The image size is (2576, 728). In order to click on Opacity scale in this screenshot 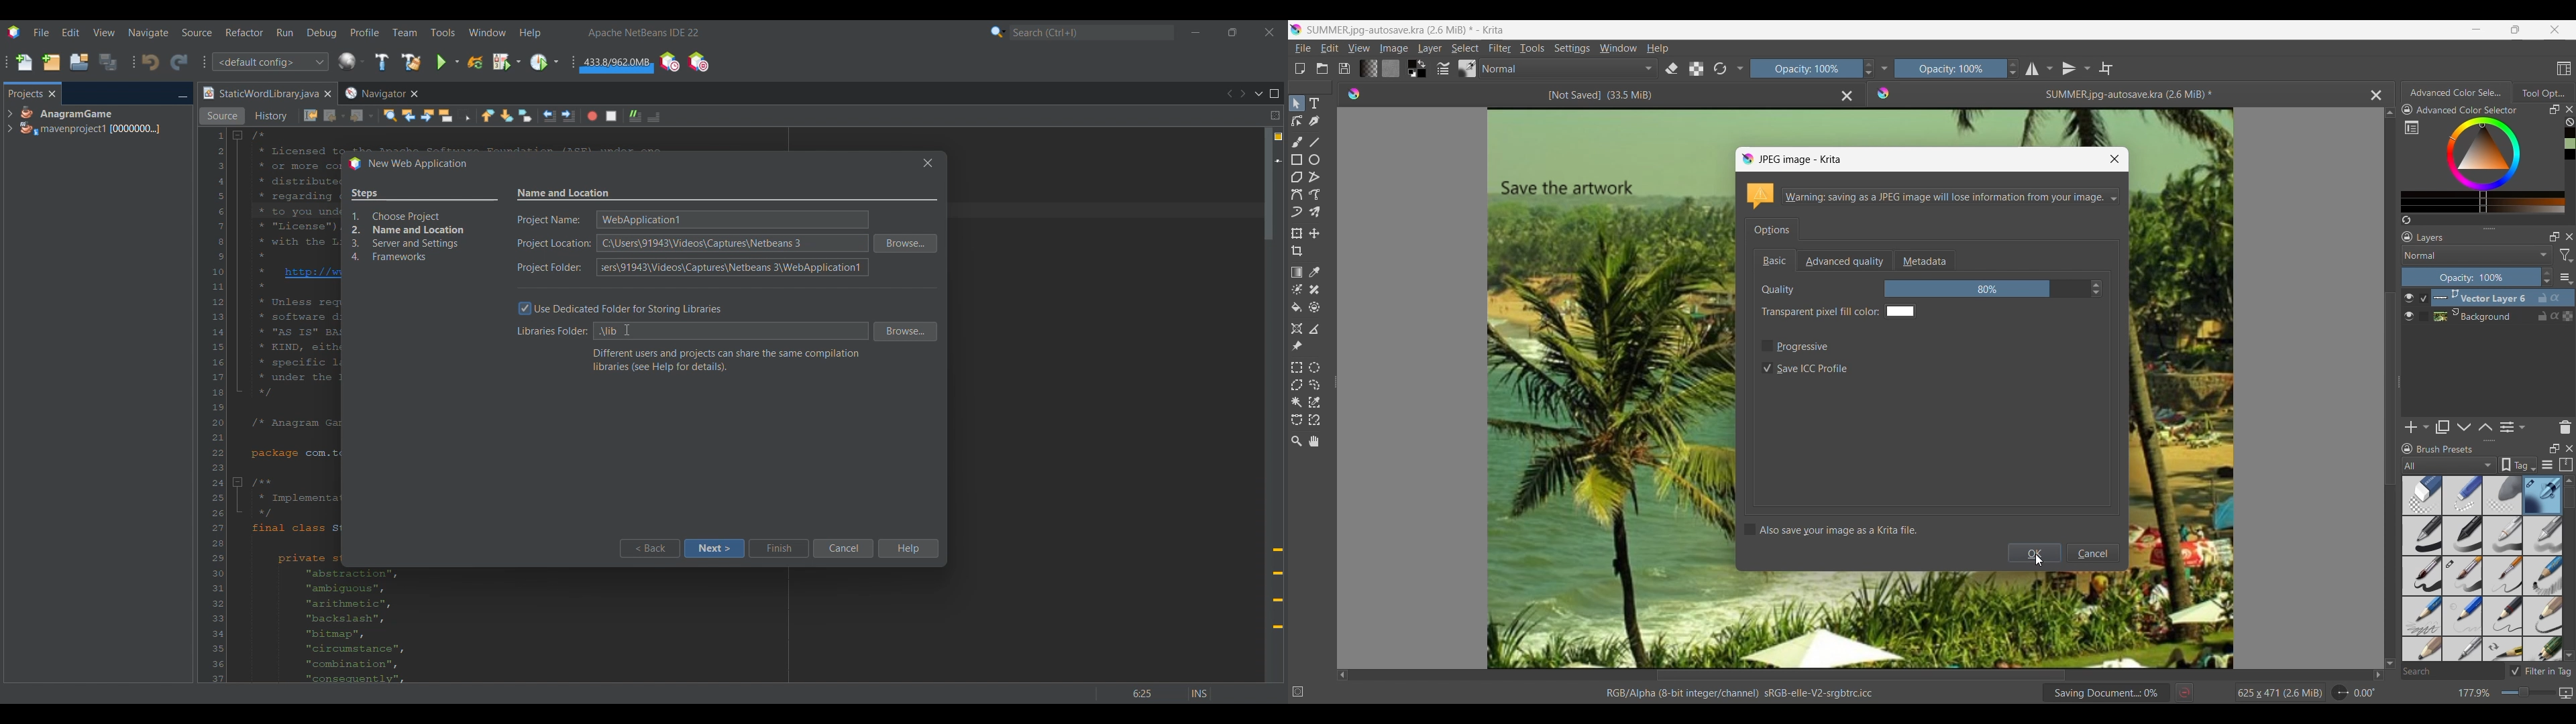, I will do `click(1947, 68)`.